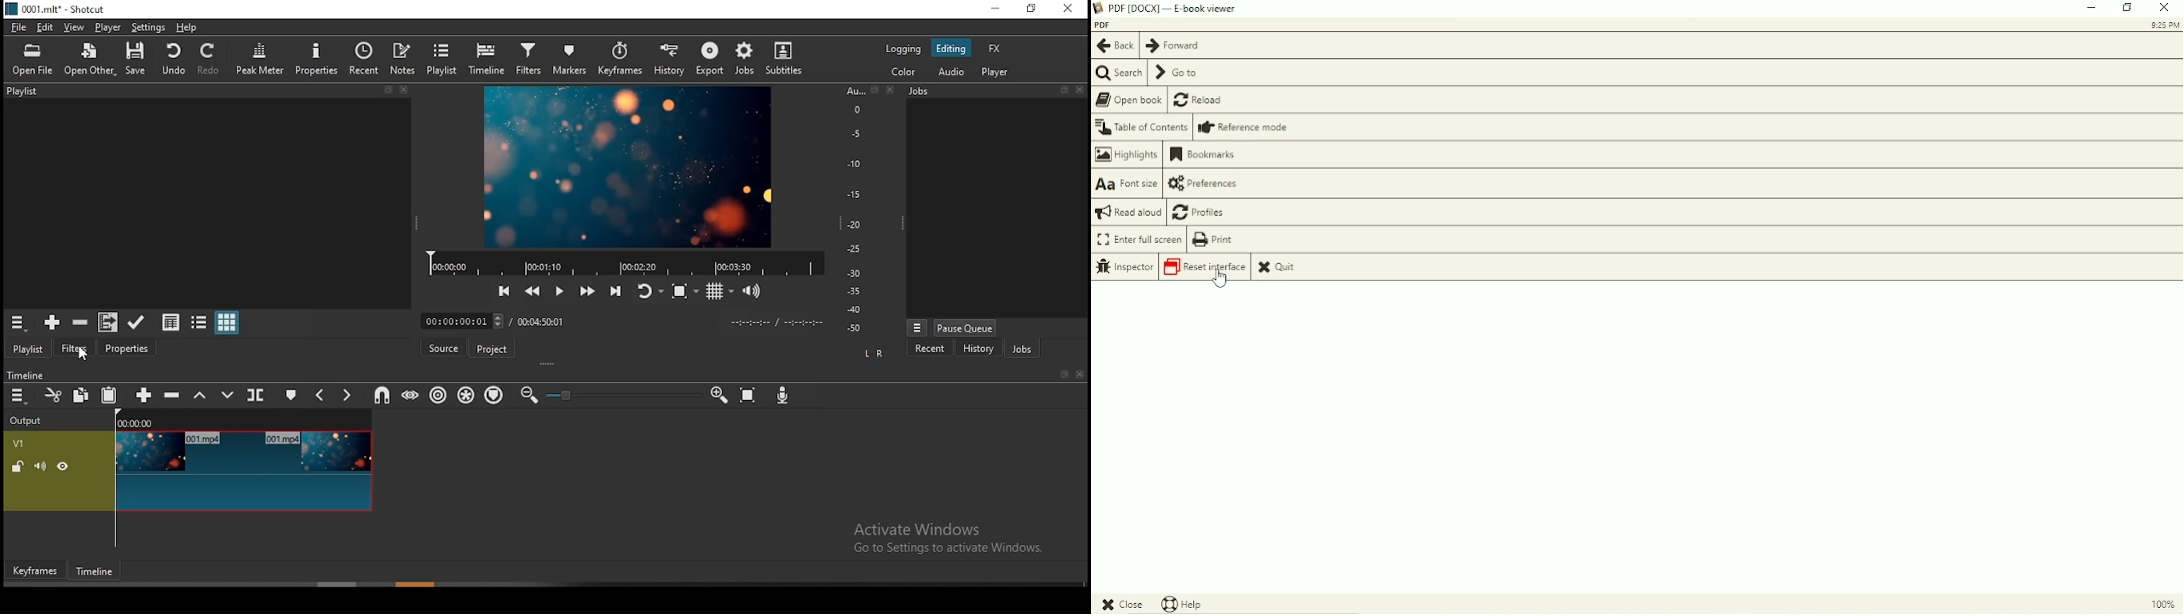  I want to click on Read aloud, so click(1128, 212).